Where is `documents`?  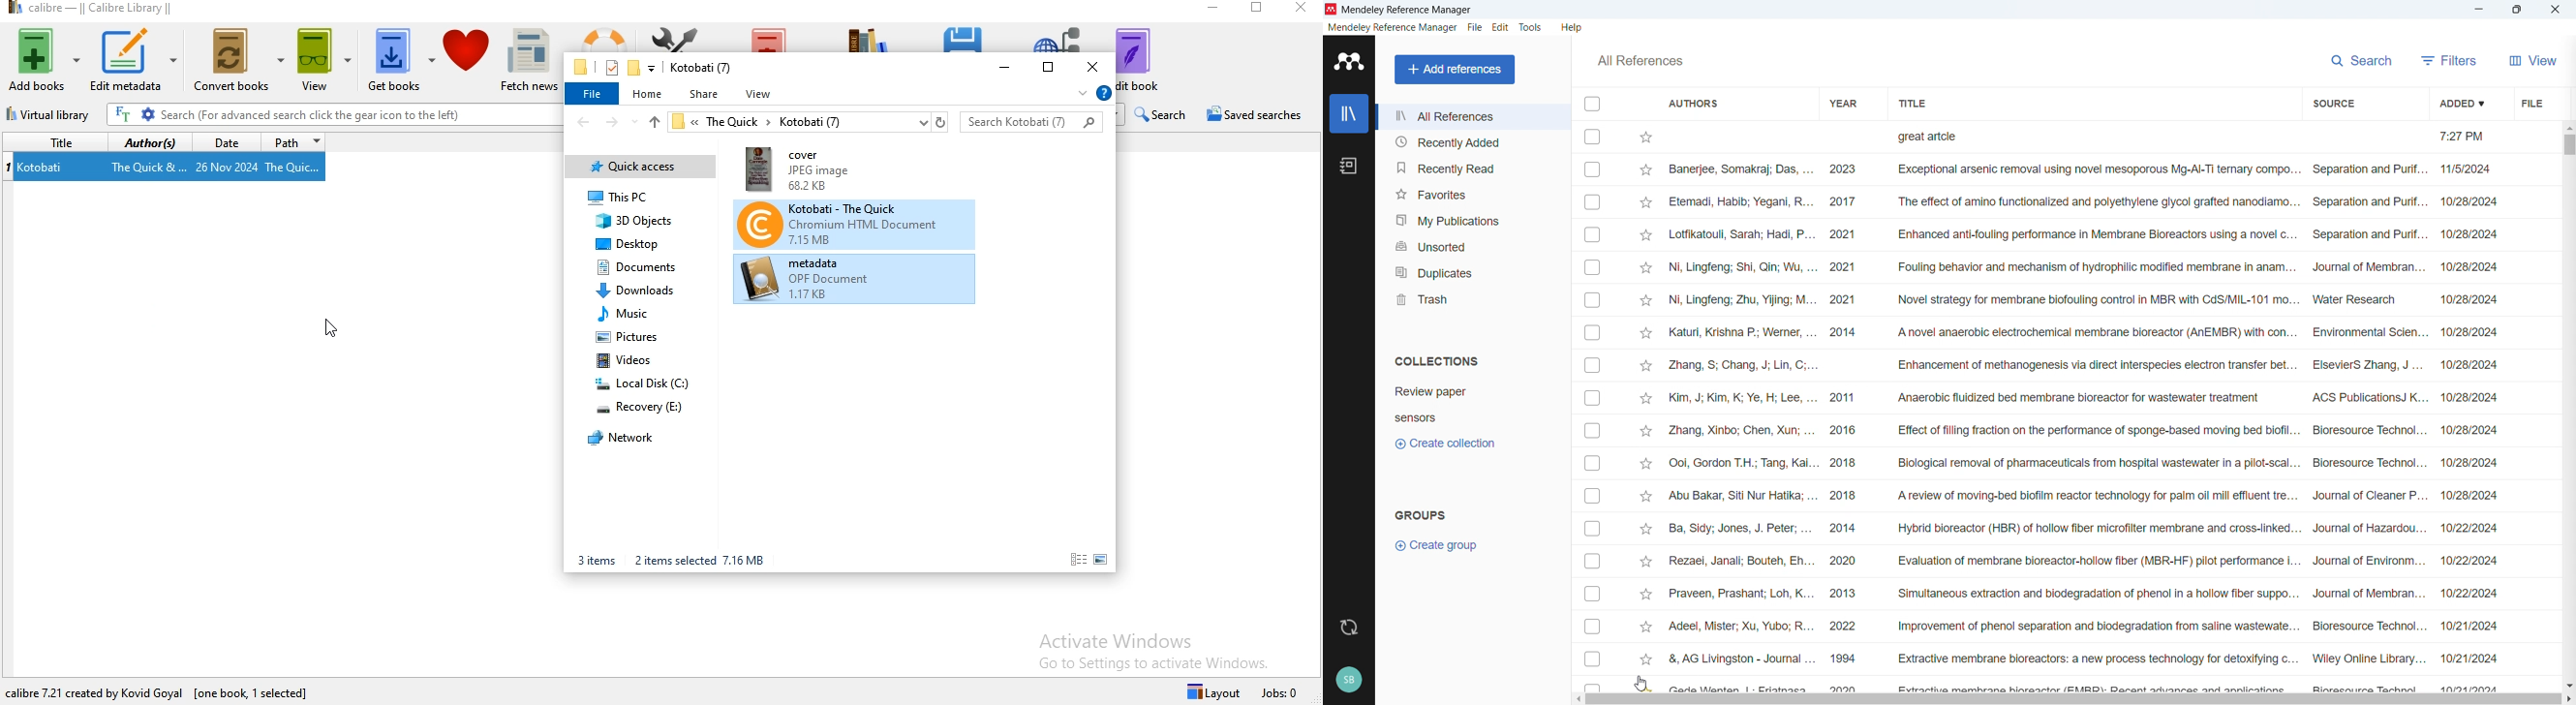 documents is located at coordinates (638, 267).